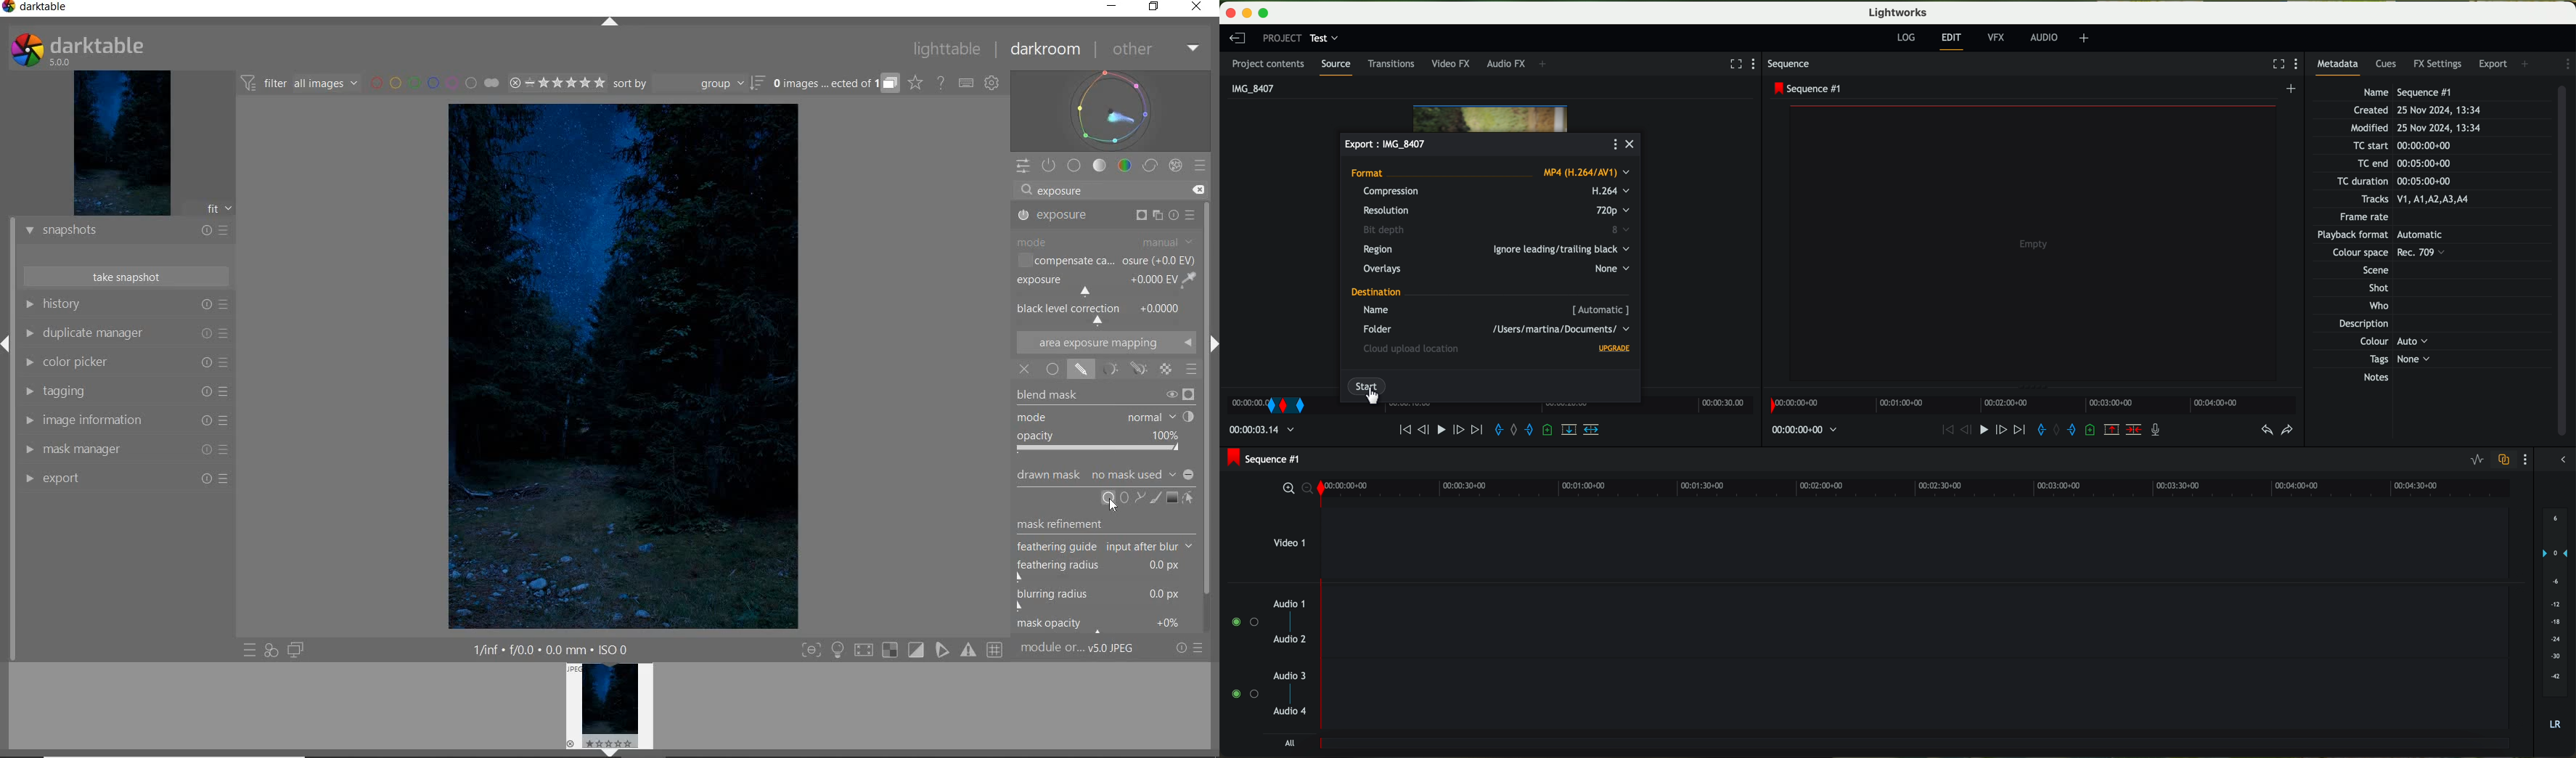 Image resolution: width=2576 pixels, height=784 pixels. What do you see at coordinates (1105, 547) in the screenshot?
I see `feathering guide input after blur` at bounding box center [1105, 547].